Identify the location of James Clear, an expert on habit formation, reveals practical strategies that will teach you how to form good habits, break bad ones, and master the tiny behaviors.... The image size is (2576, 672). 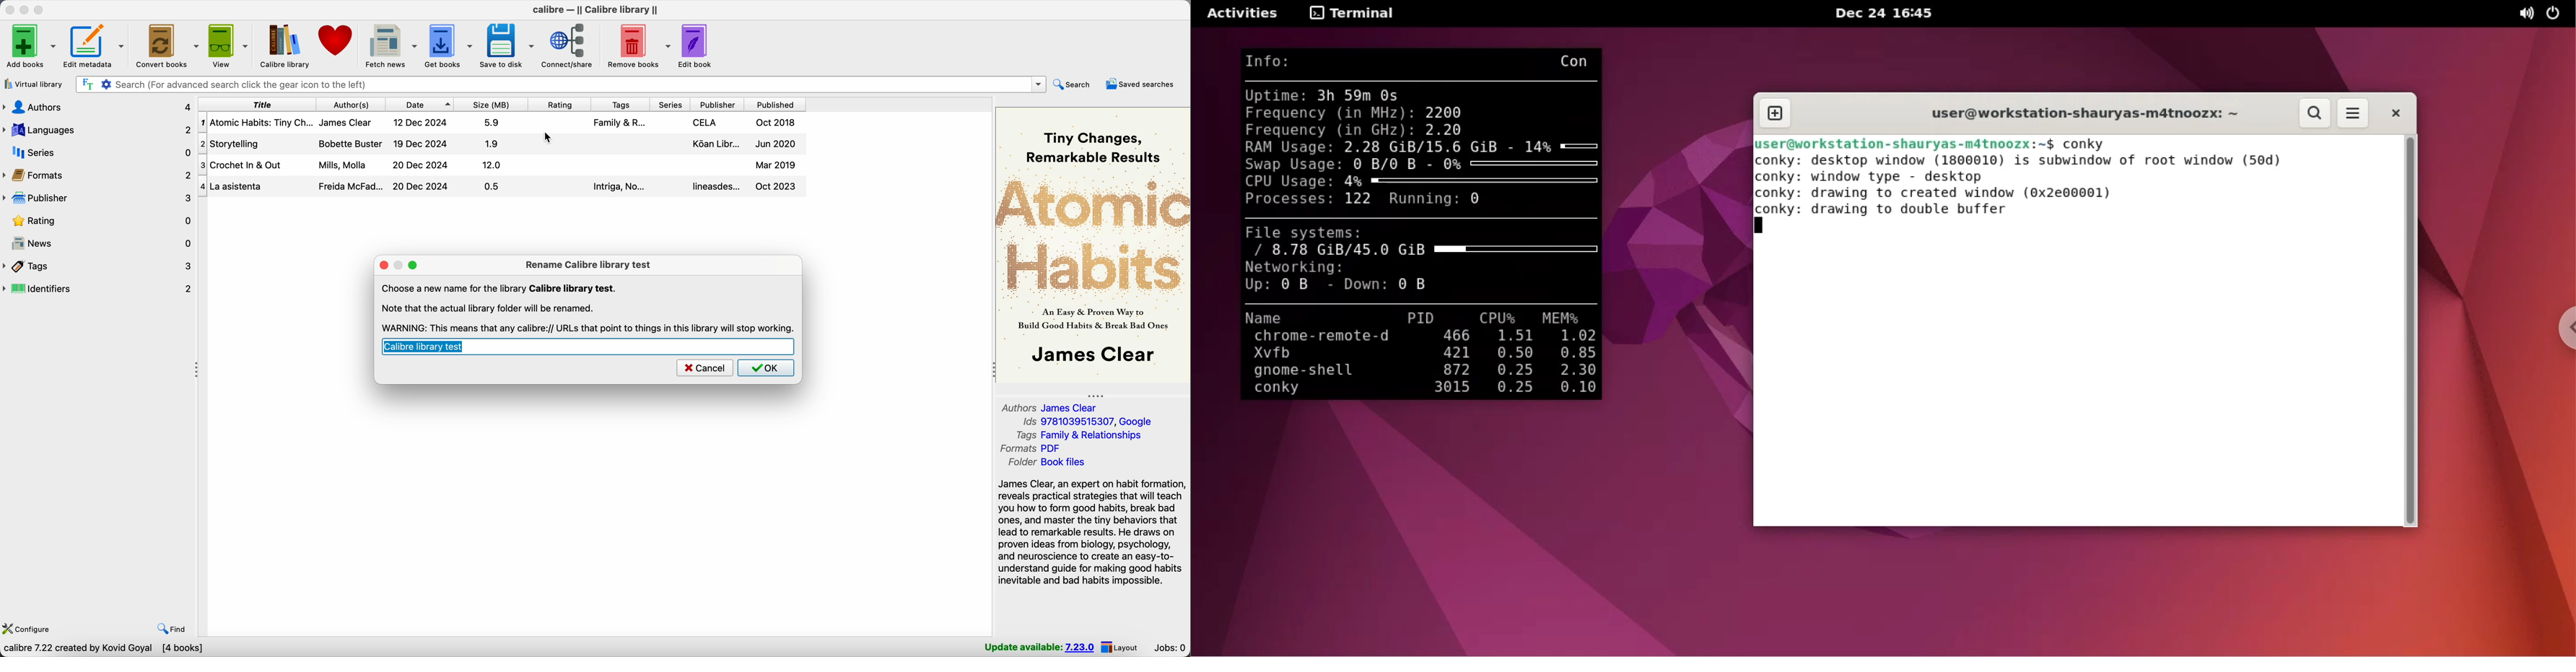
(1093, 533).